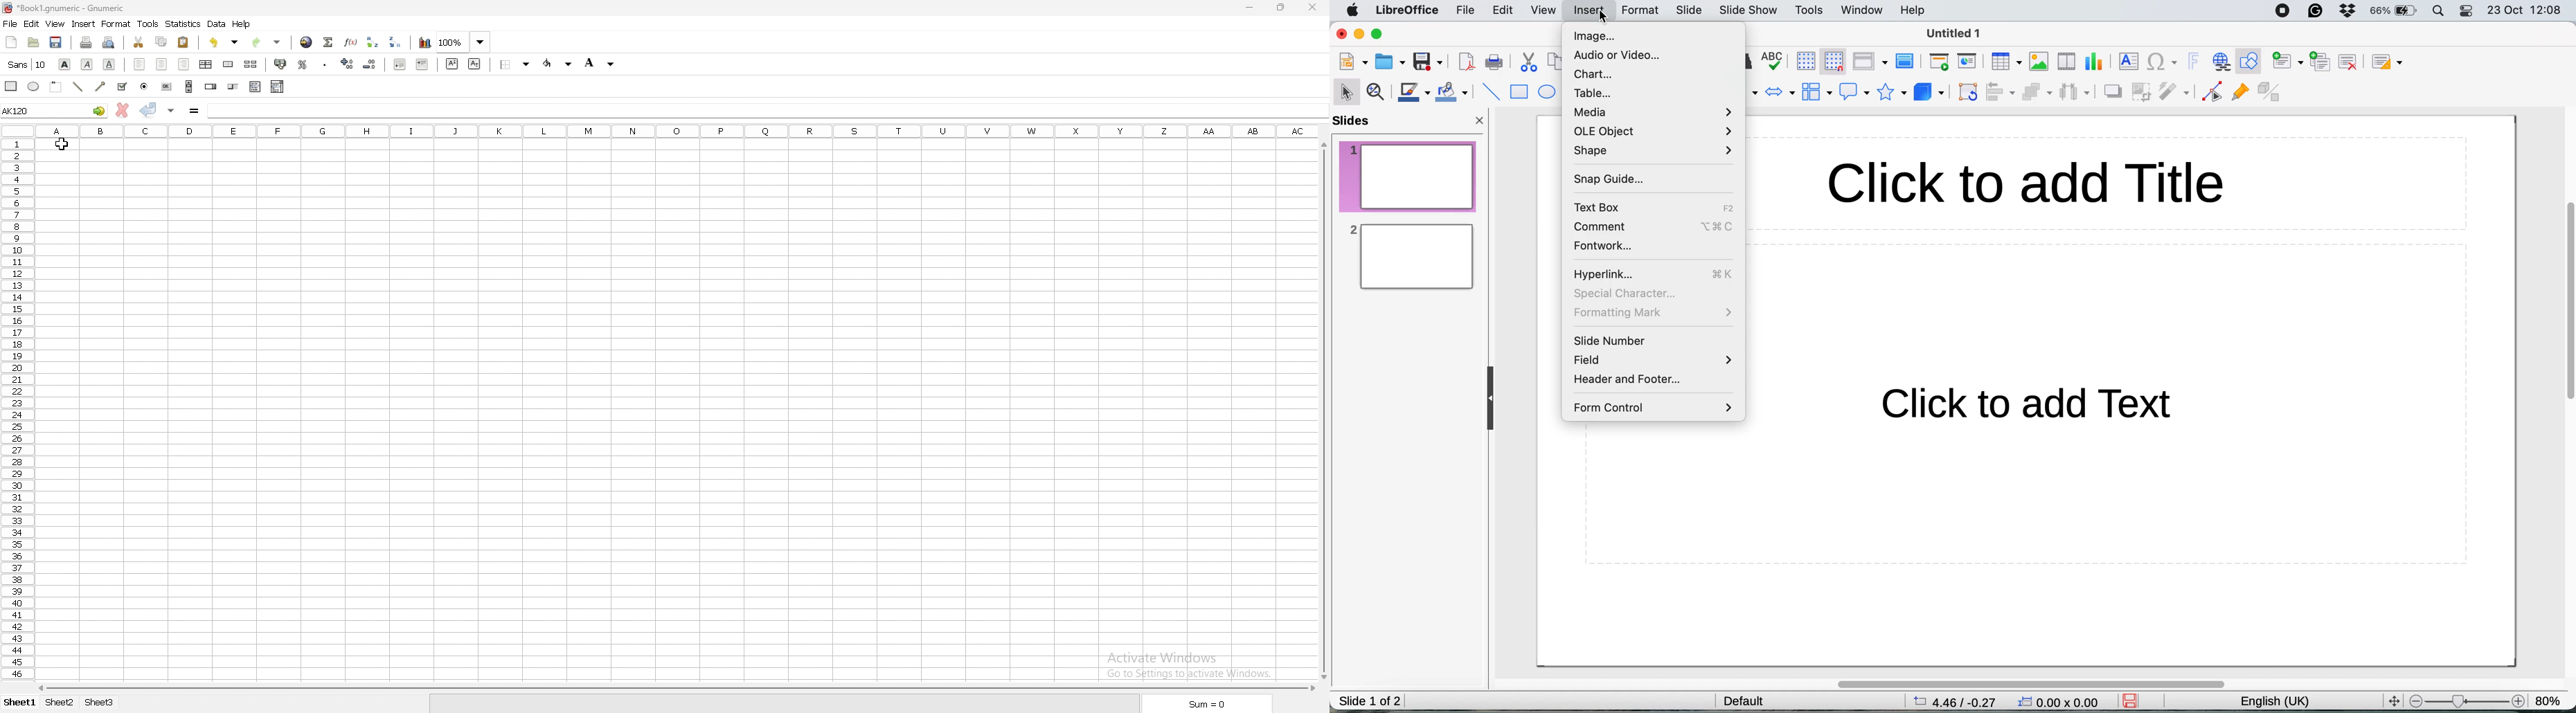 This screenshot has height=728, width=2576. Describe the element at coordinates (303, 64) in the screenshot. I see `percentage` at that location.